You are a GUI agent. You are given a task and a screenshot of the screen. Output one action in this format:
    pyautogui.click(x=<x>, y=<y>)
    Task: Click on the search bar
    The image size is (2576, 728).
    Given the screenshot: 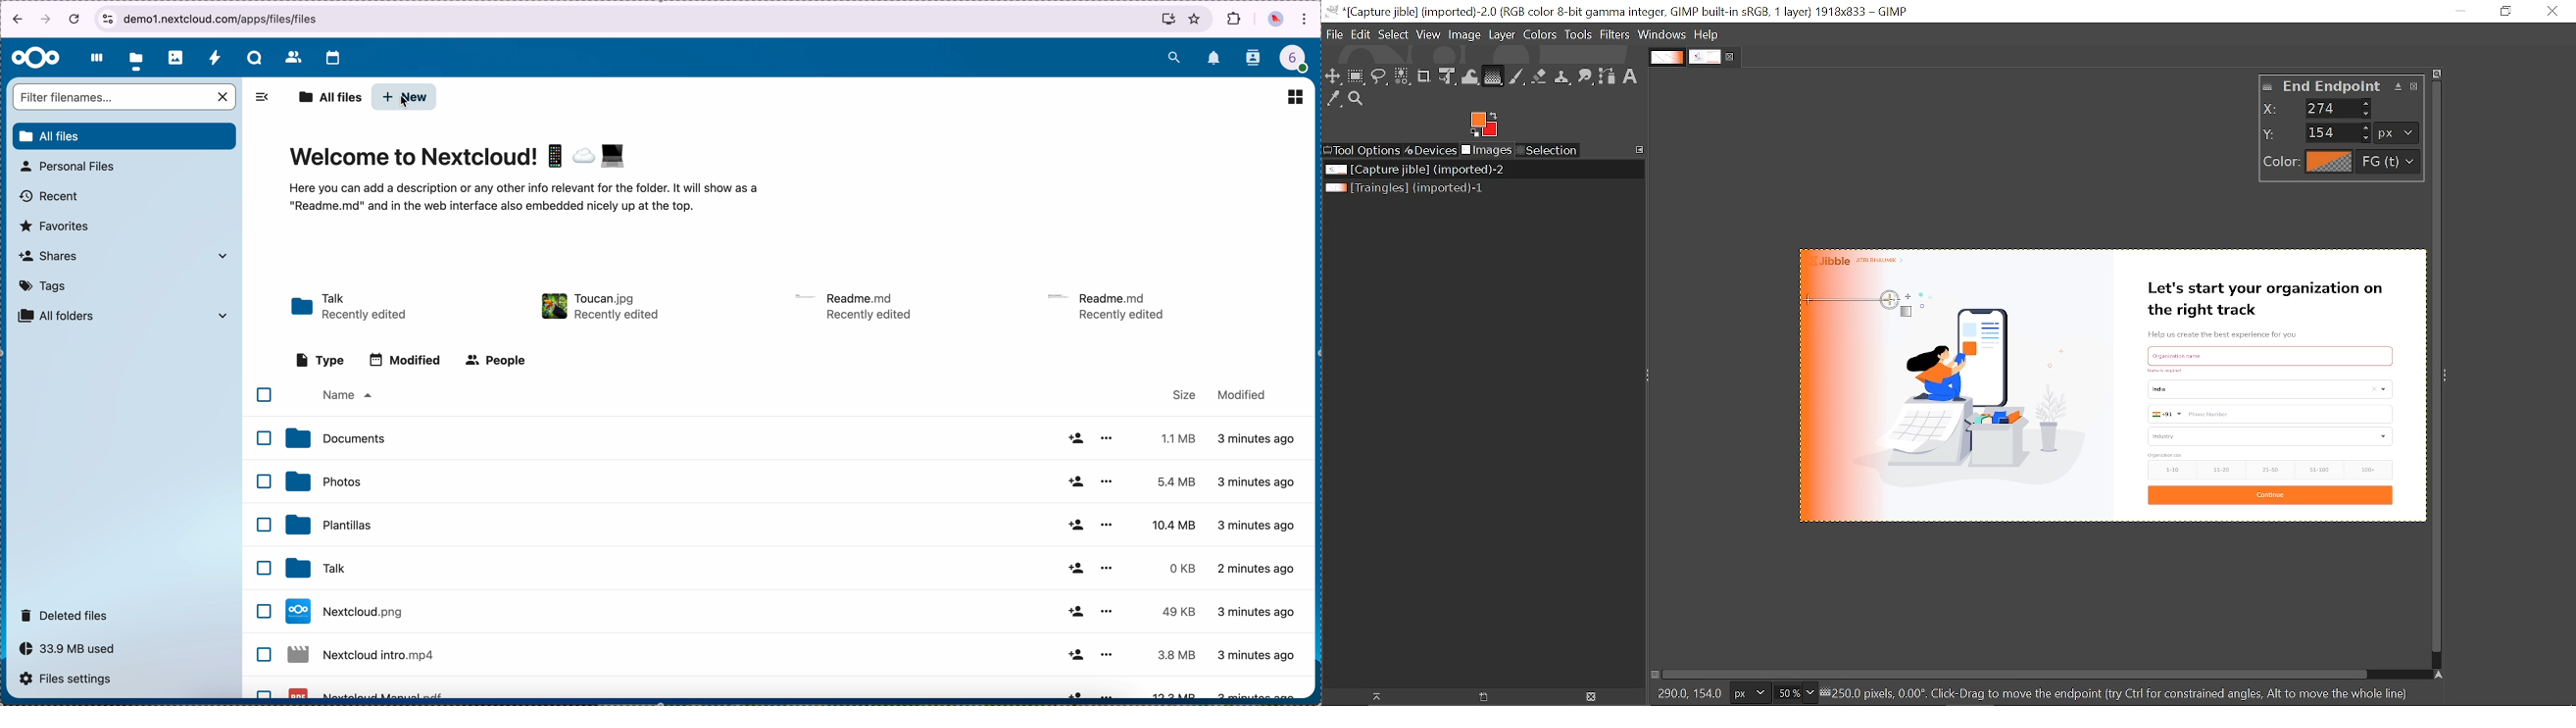 What is the action you would take?
    pyautogui.click(x=125, y=98)
    